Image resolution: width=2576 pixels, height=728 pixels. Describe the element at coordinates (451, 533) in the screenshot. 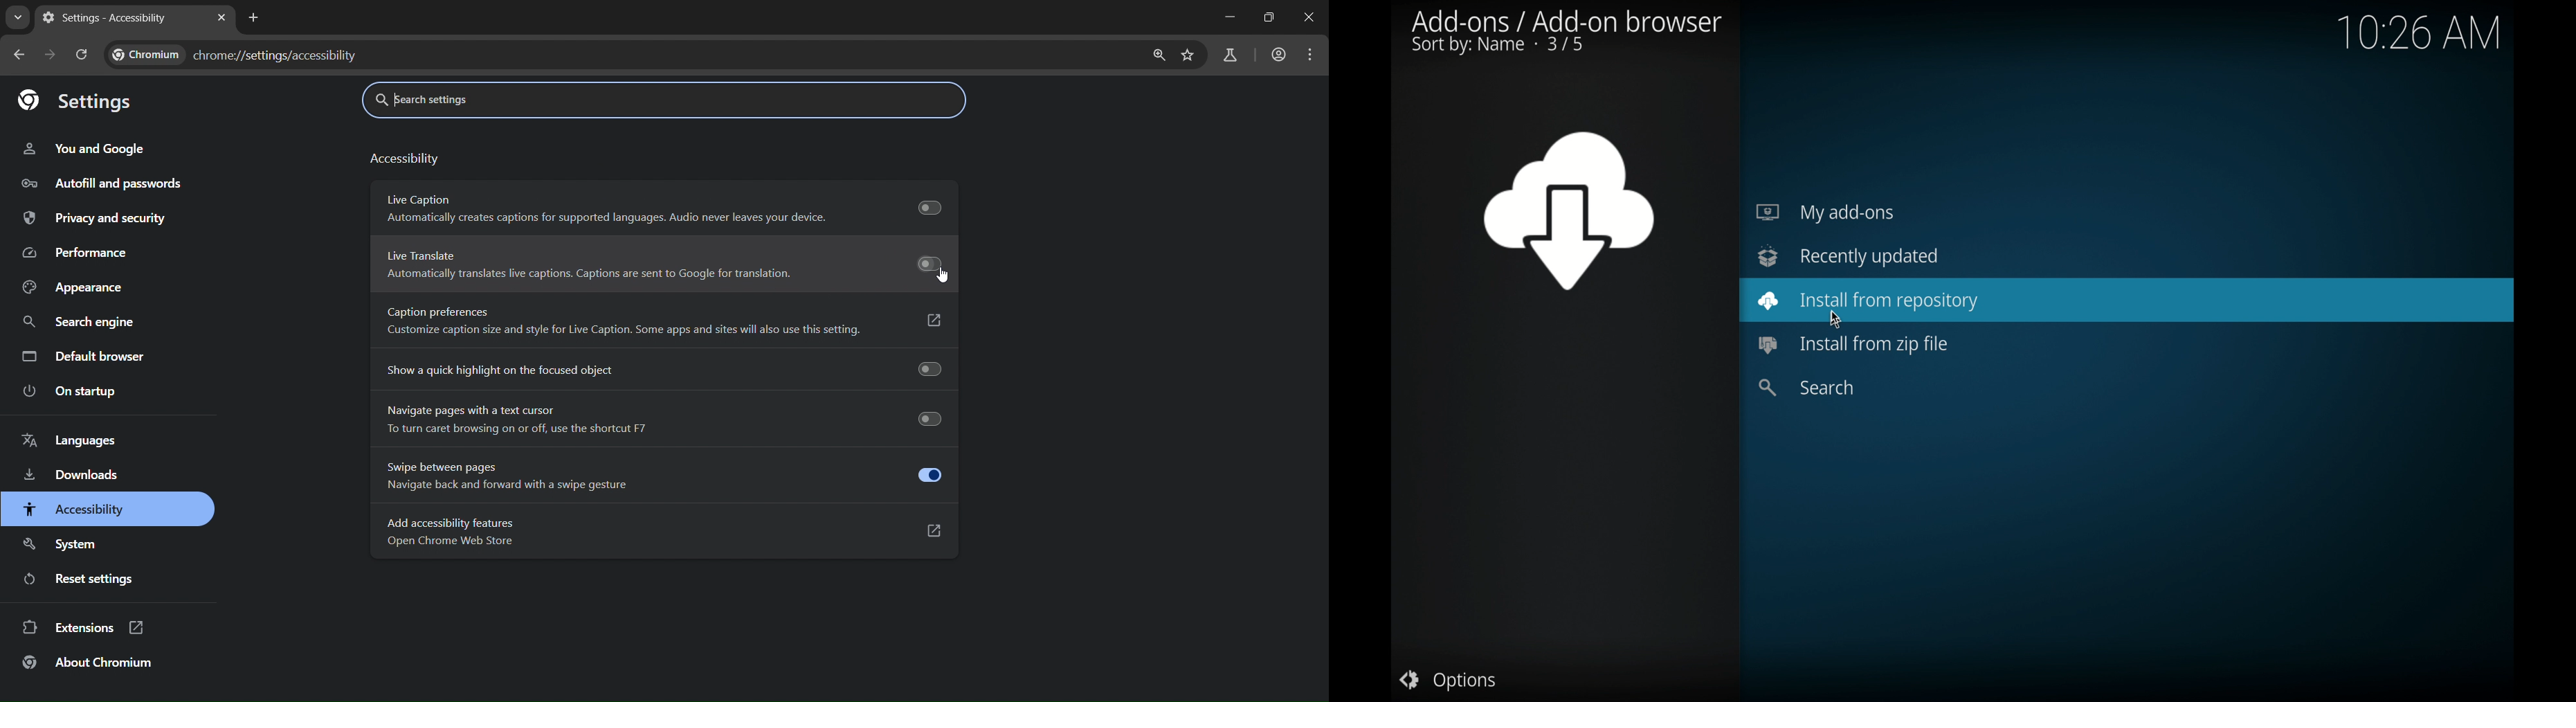

I see `Add accessibility features
Open Chrome Web Store` at that location.